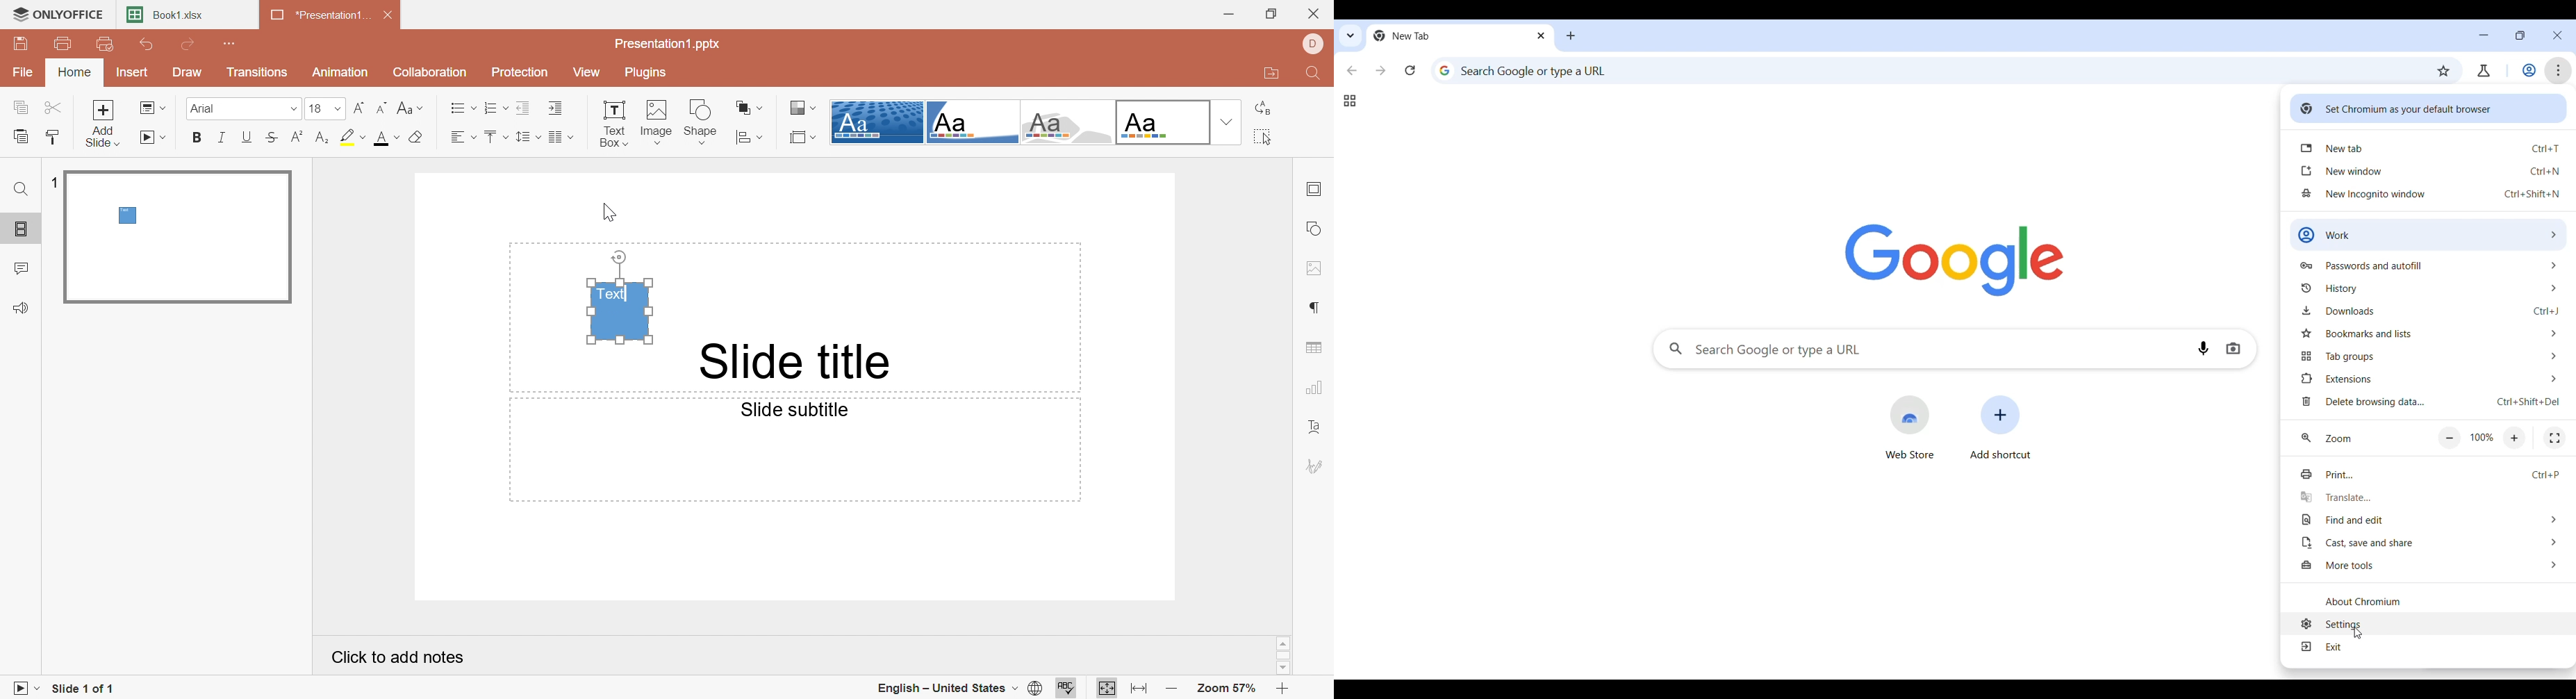  I want to click on Zoom in, so click(1287, 687).